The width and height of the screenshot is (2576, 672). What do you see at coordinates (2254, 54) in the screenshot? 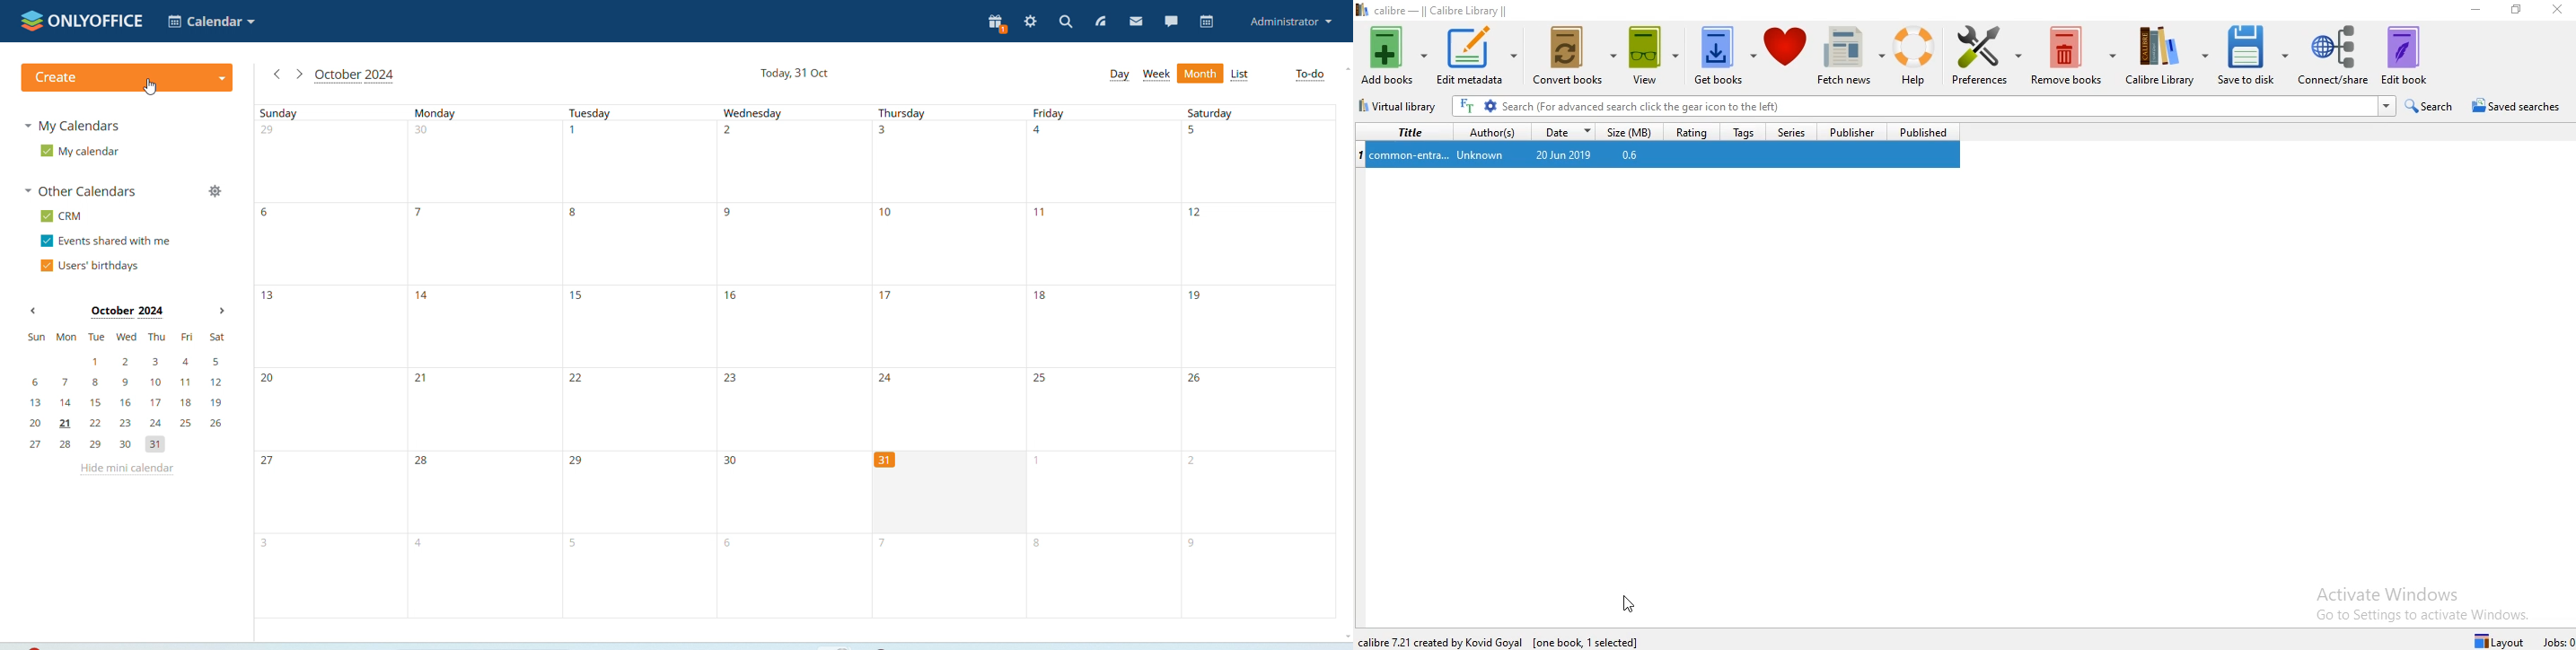
I see `Save to diski` at bounding box center [2254, 54].